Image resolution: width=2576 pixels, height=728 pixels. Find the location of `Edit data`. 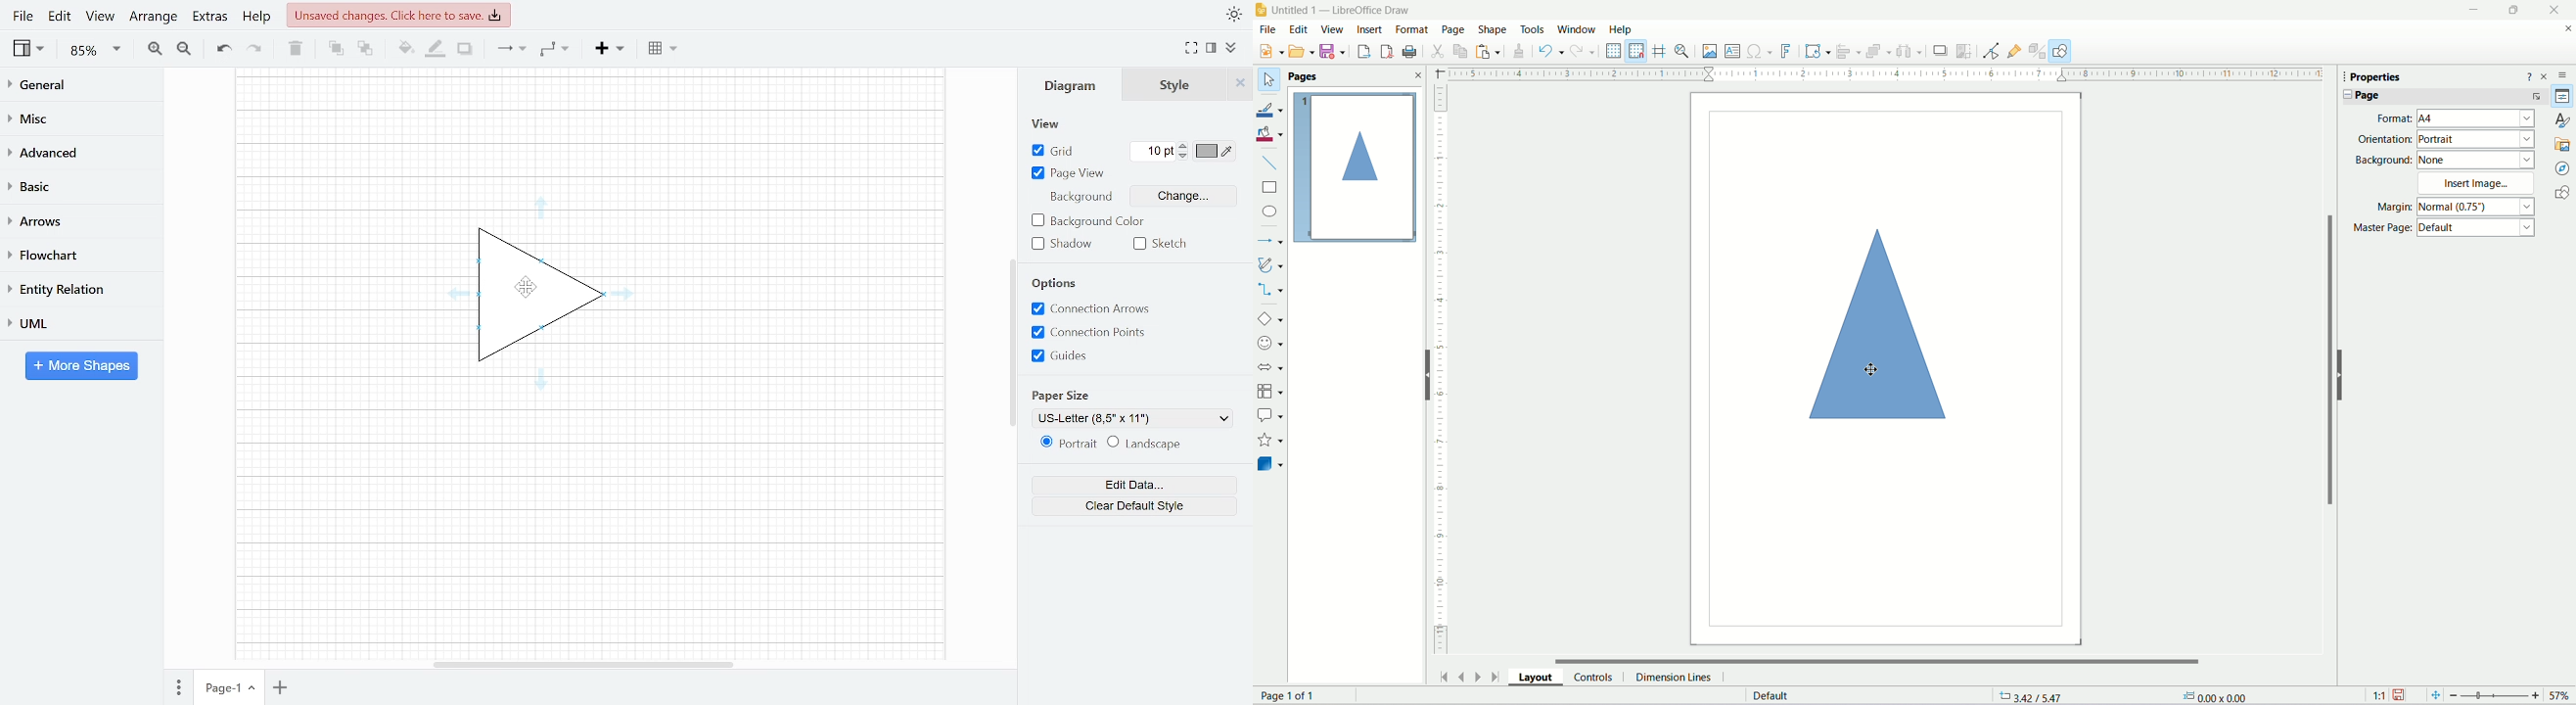

Edit data is located at coordinates (1135, 485).